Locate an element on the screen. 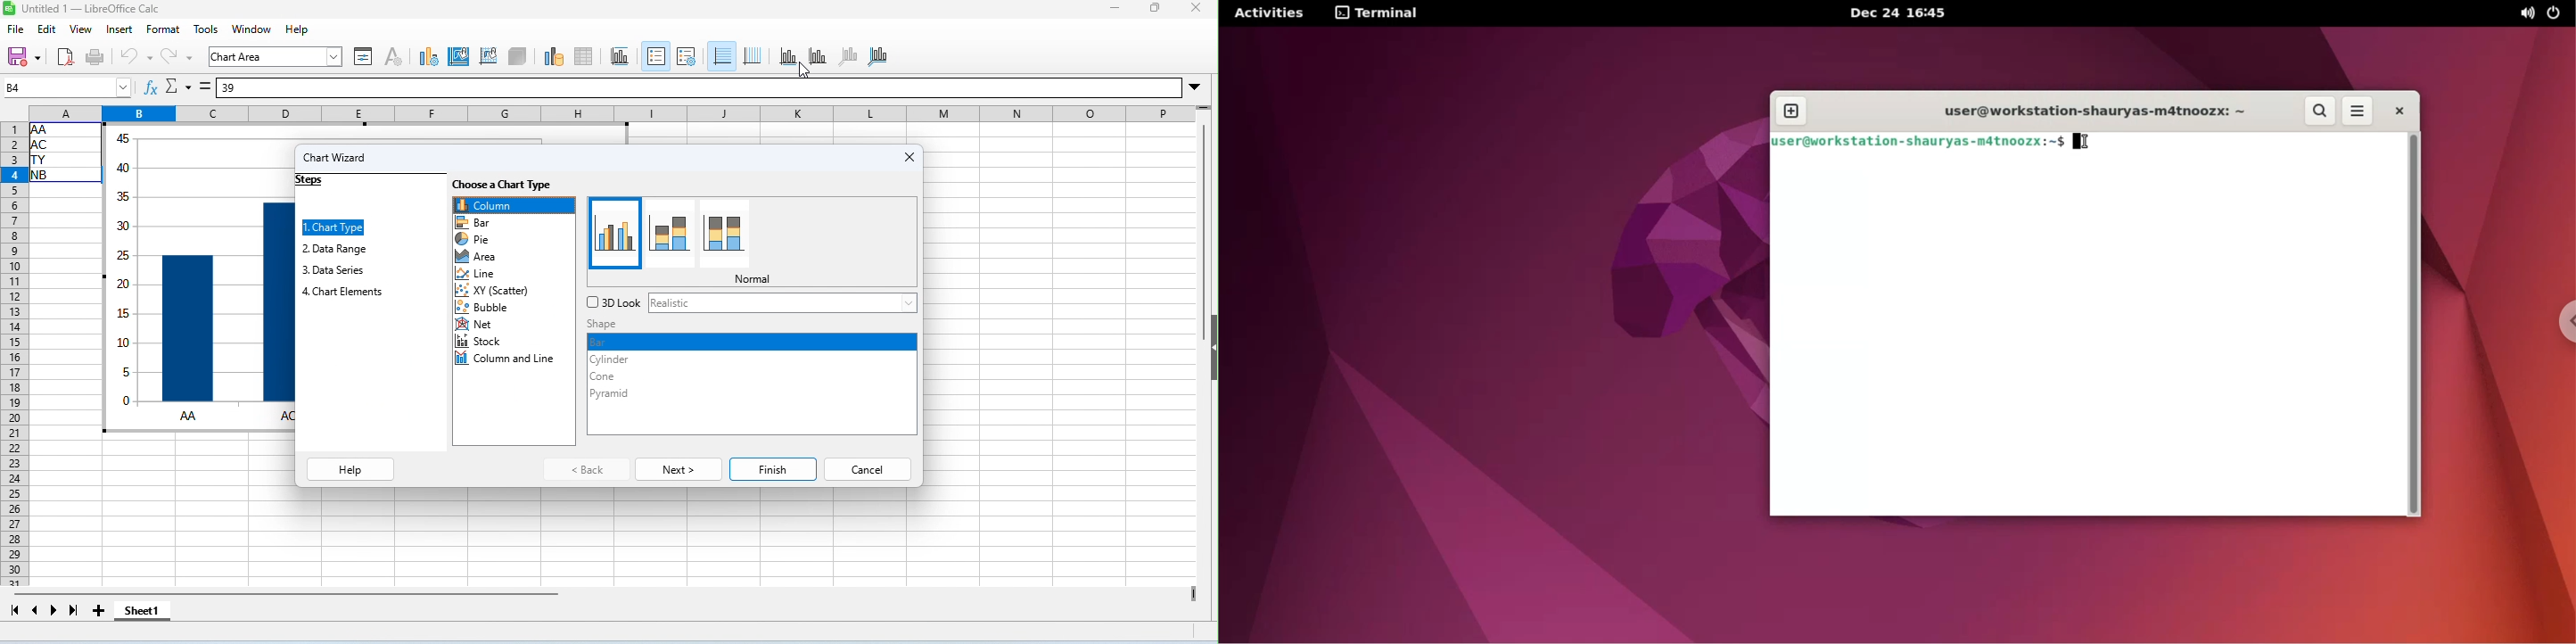 This screenshot has height=644, width=2576. chart area is located at coordinates (461, 56).